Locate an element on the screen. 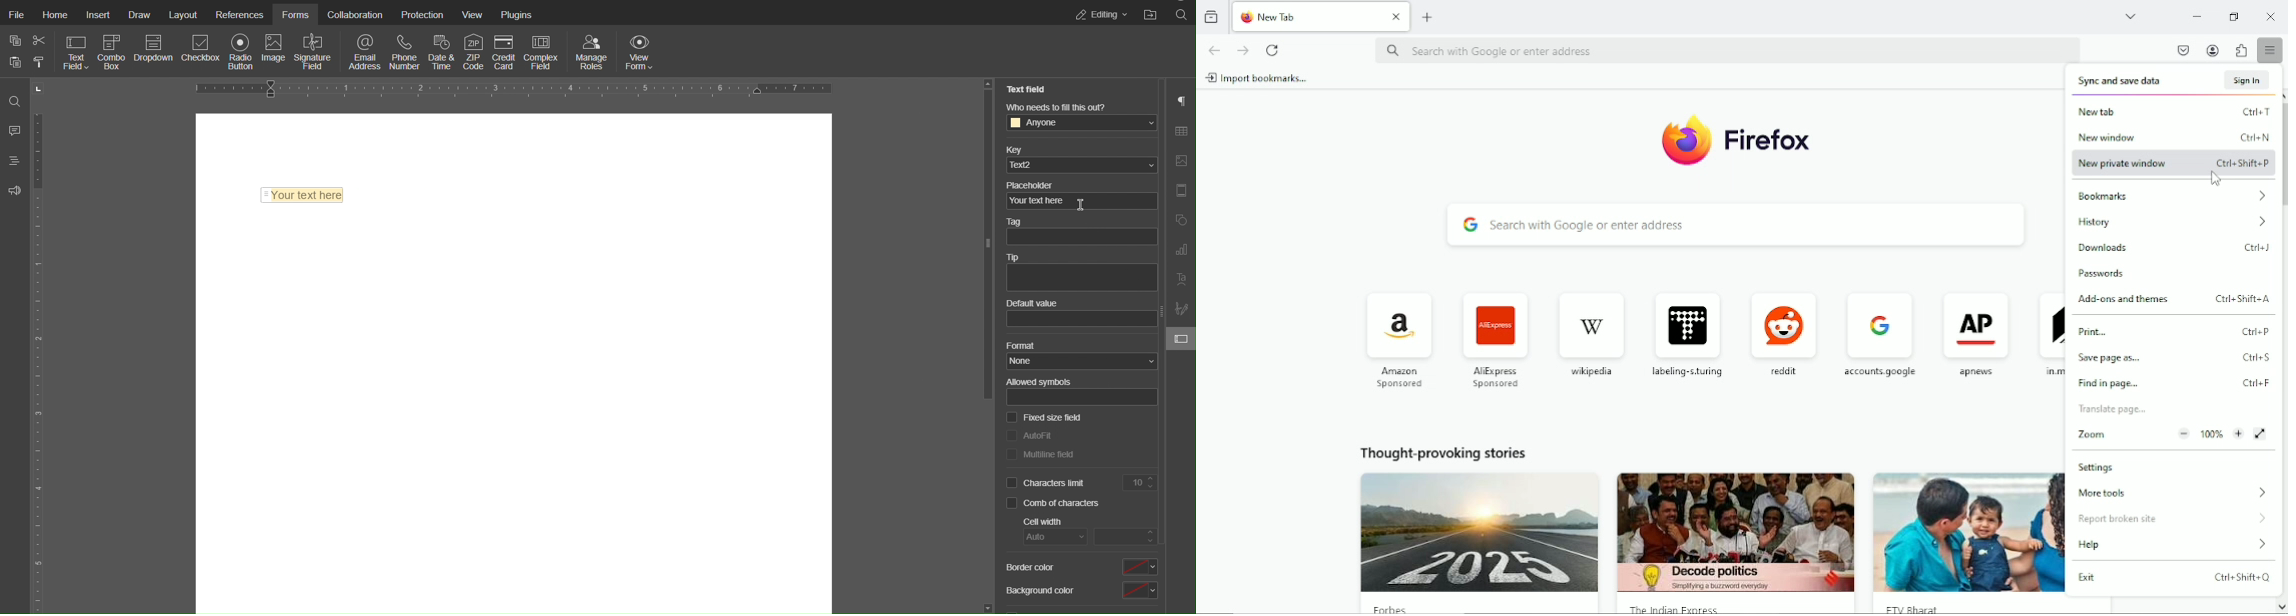 Image resolution: width=2296 pixels, height=616 pixels. save page as is located at coordinates (2173, 358).